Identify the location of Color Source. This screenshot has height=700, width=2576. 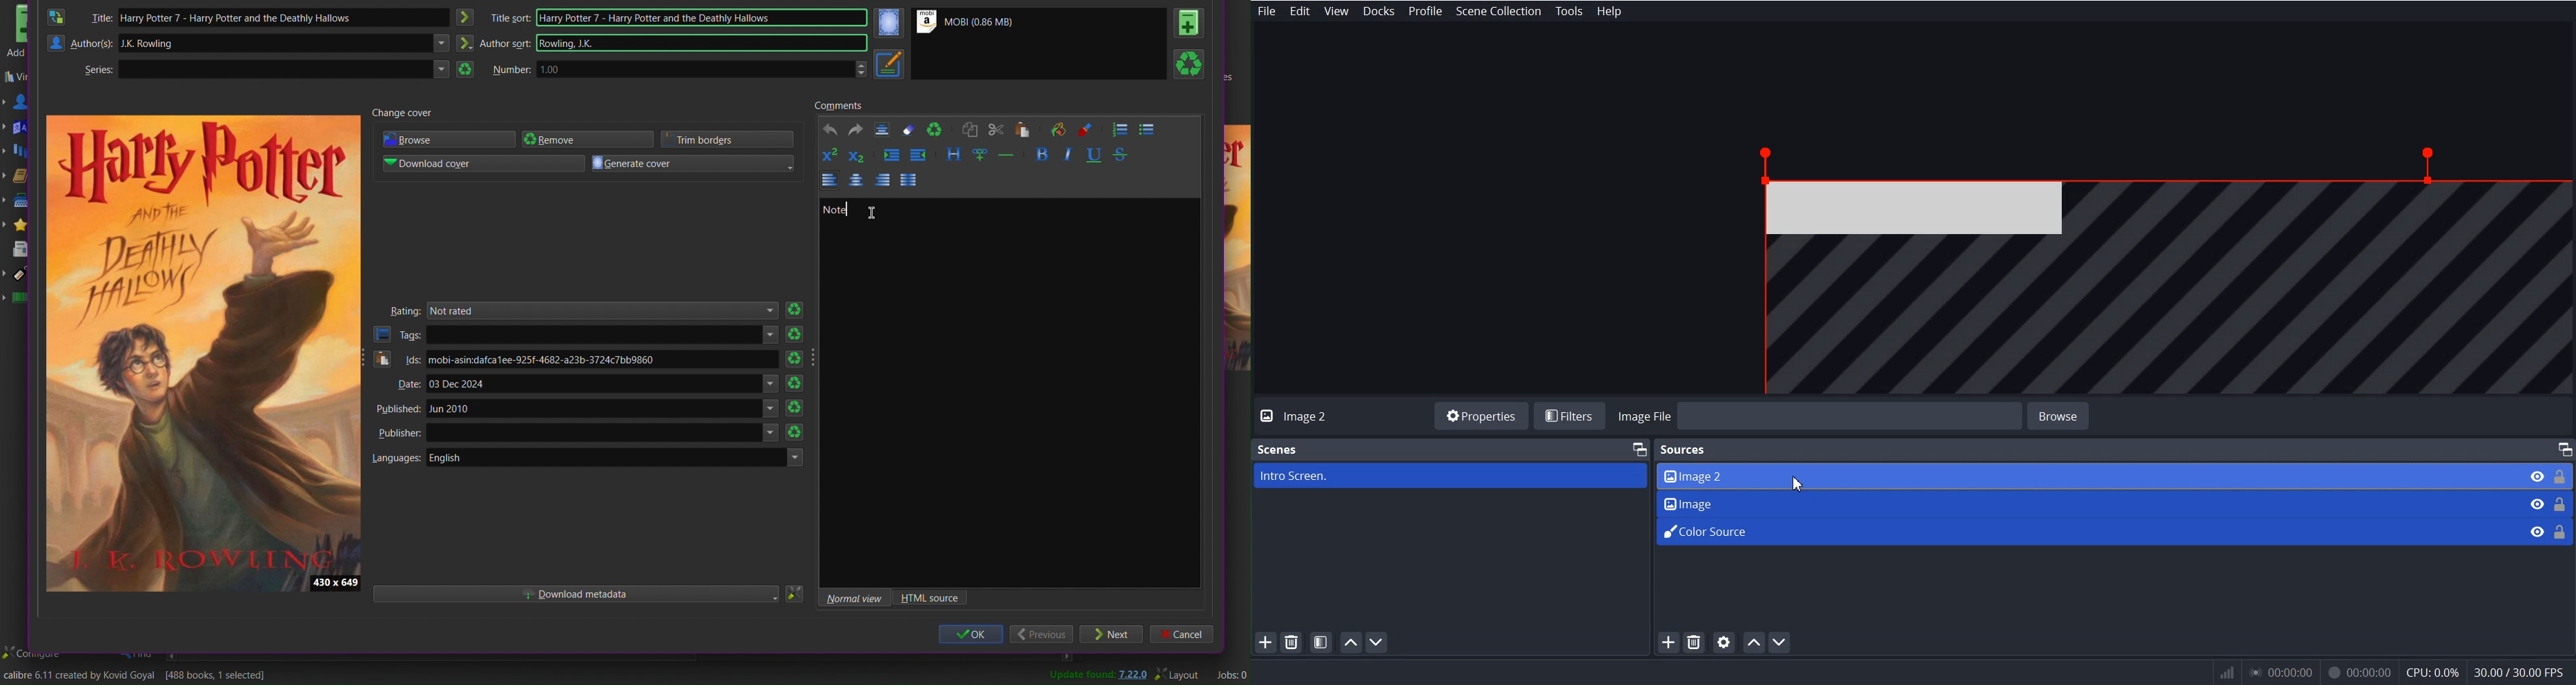
(2085, 530).